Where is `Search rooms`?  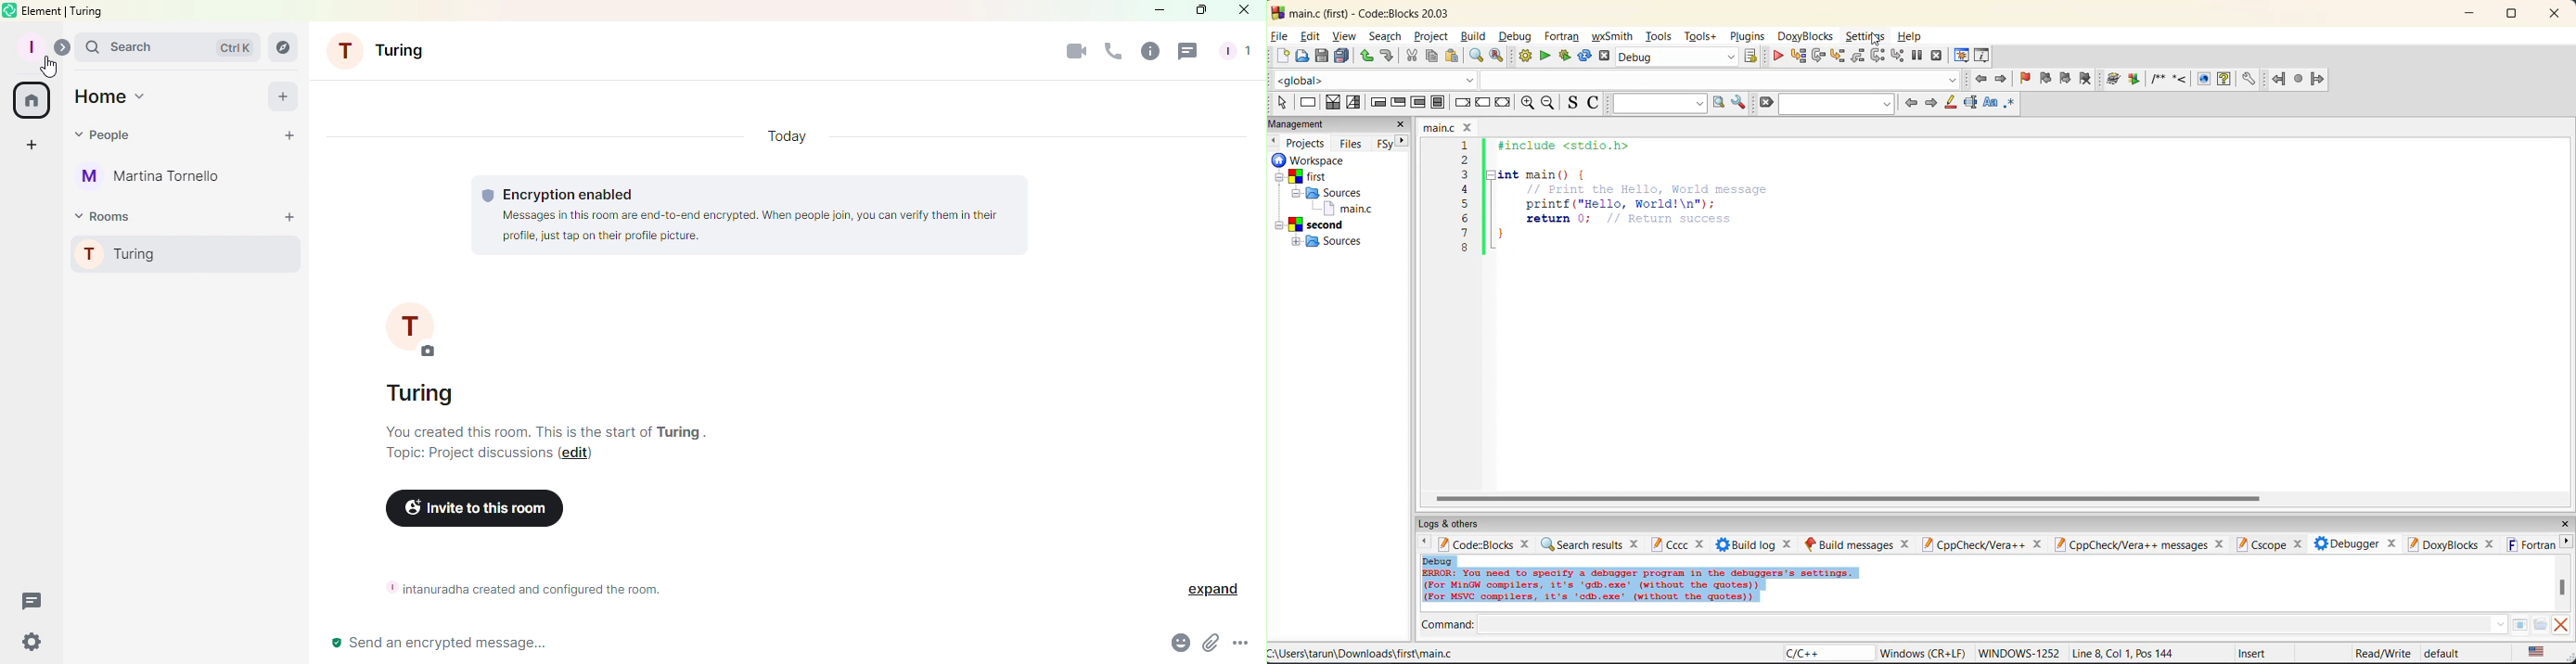
Search rooms is located at coordinates (287, 47).